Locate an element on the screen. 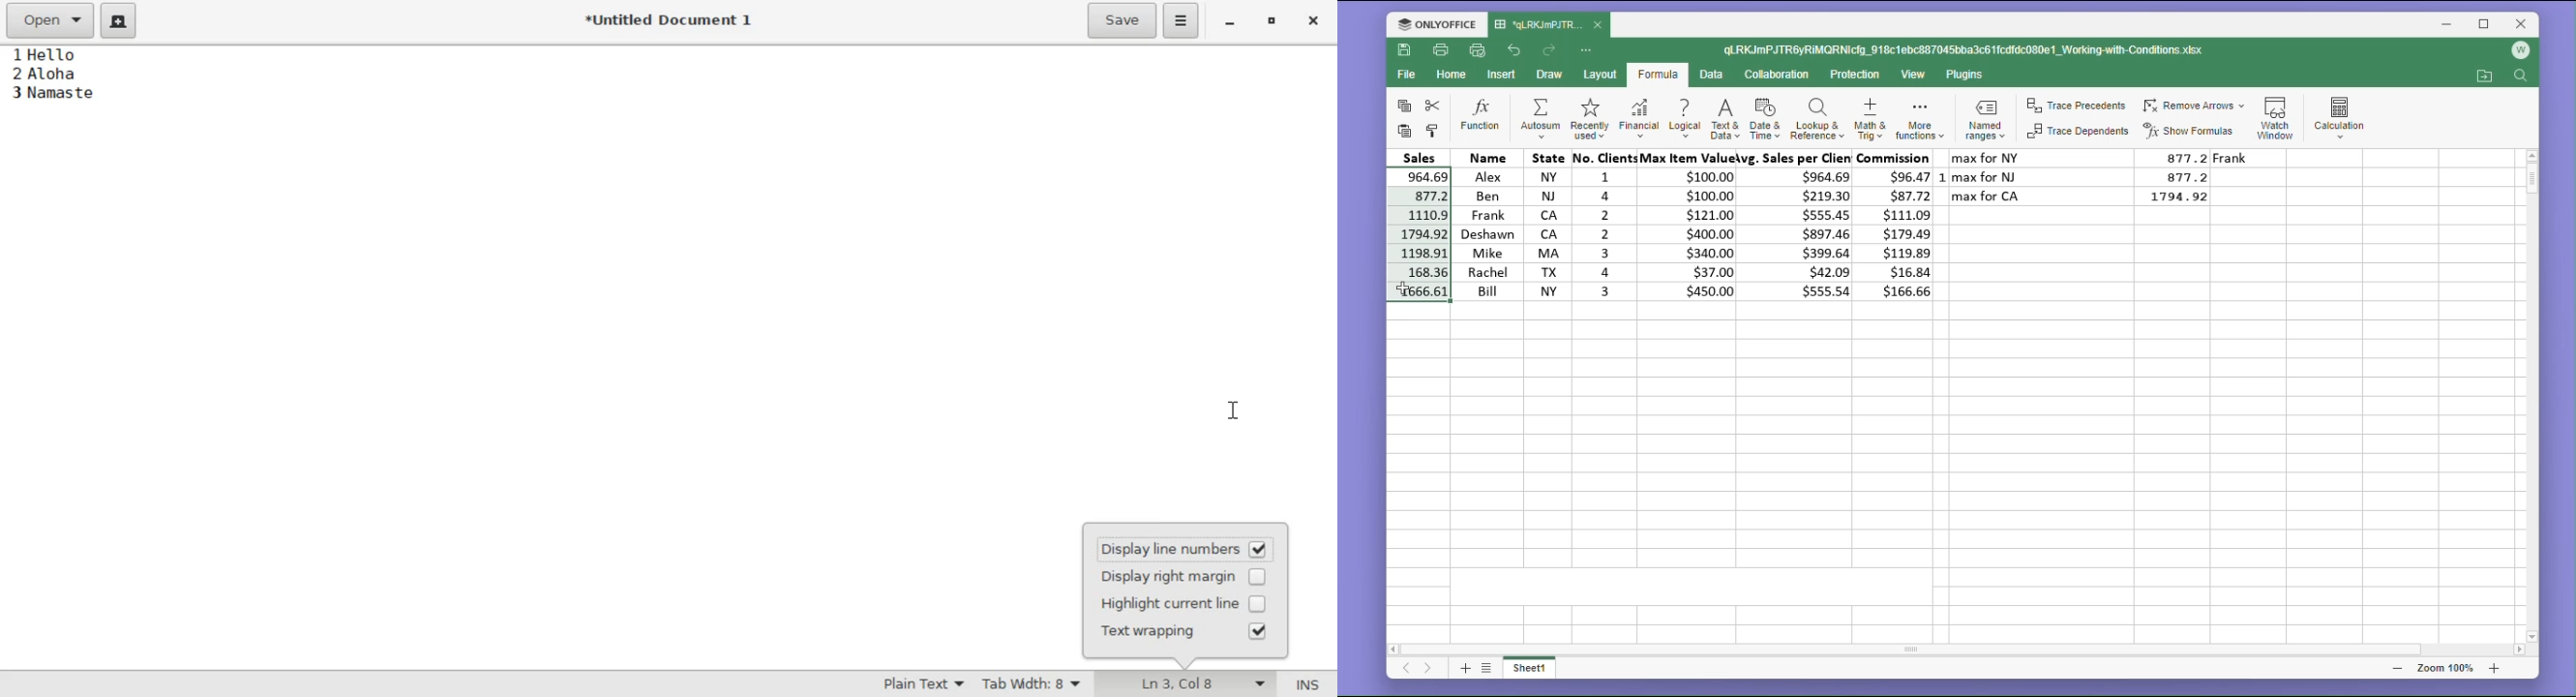 The height and width of the screenshot is (700, 2576). text & data is located at coordinates (1723, 118).